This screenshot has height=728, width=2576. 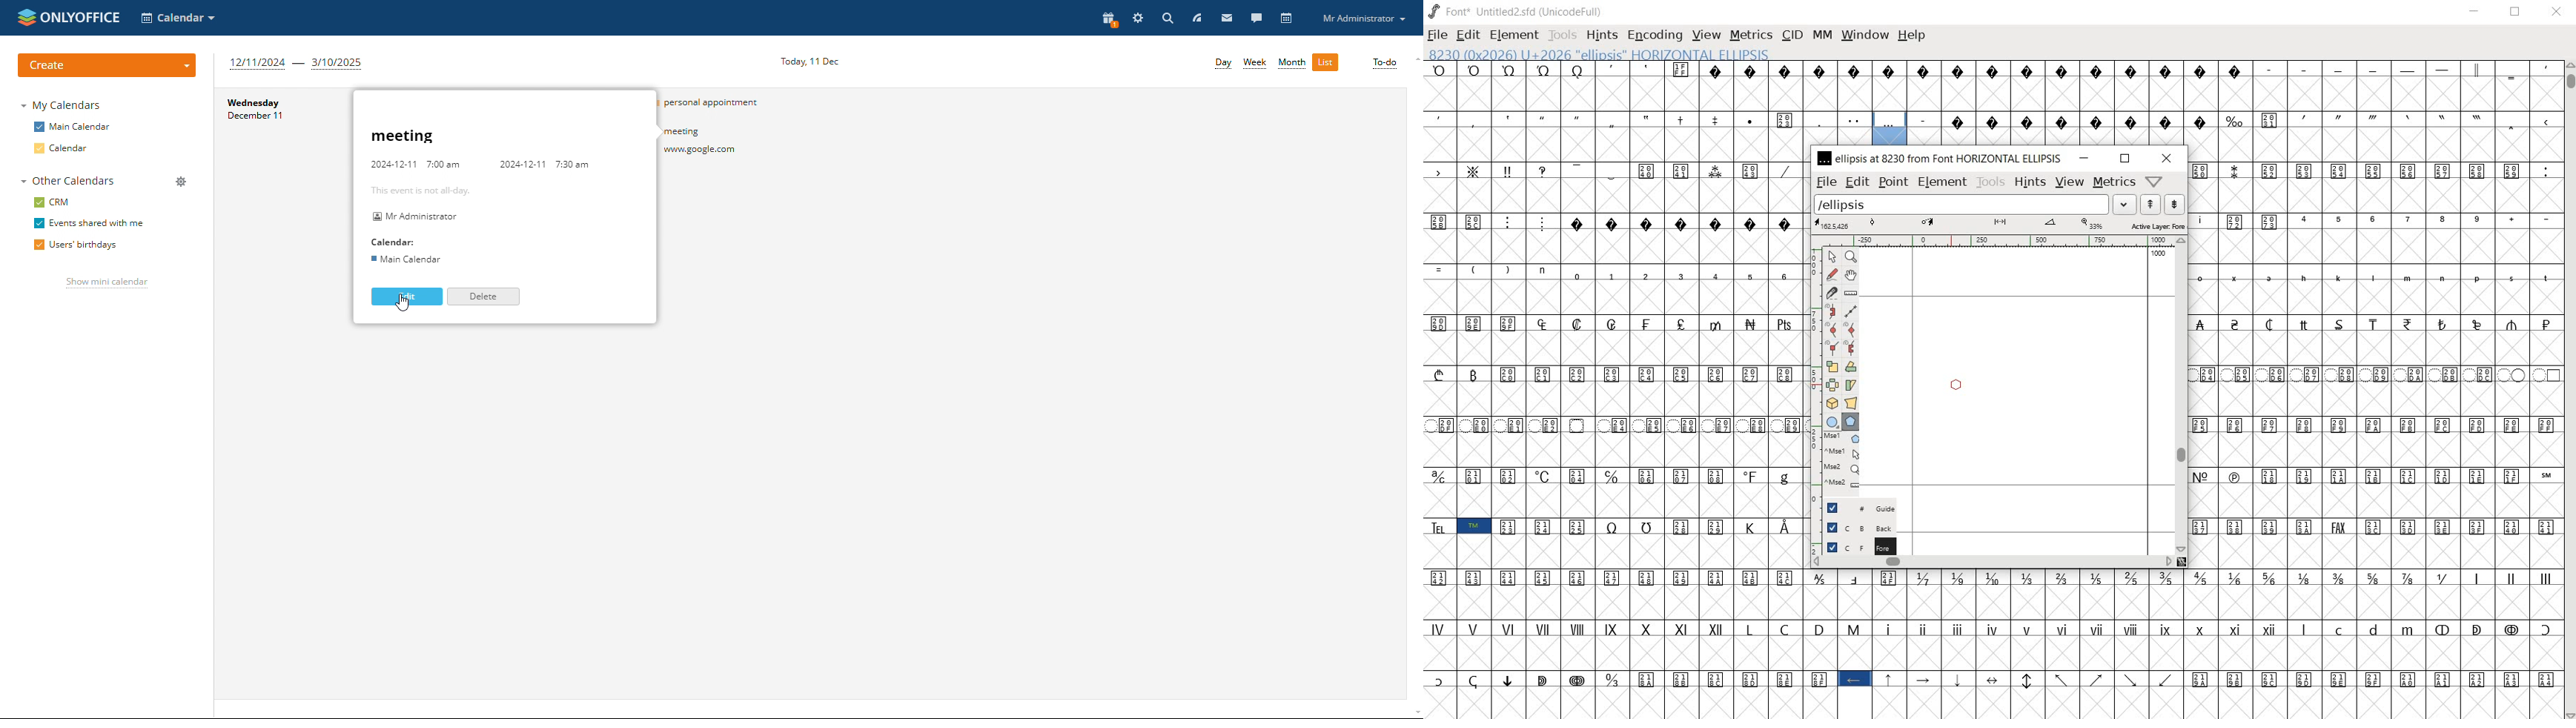 I want to click on events shared with me, so click(x=90, y=223).